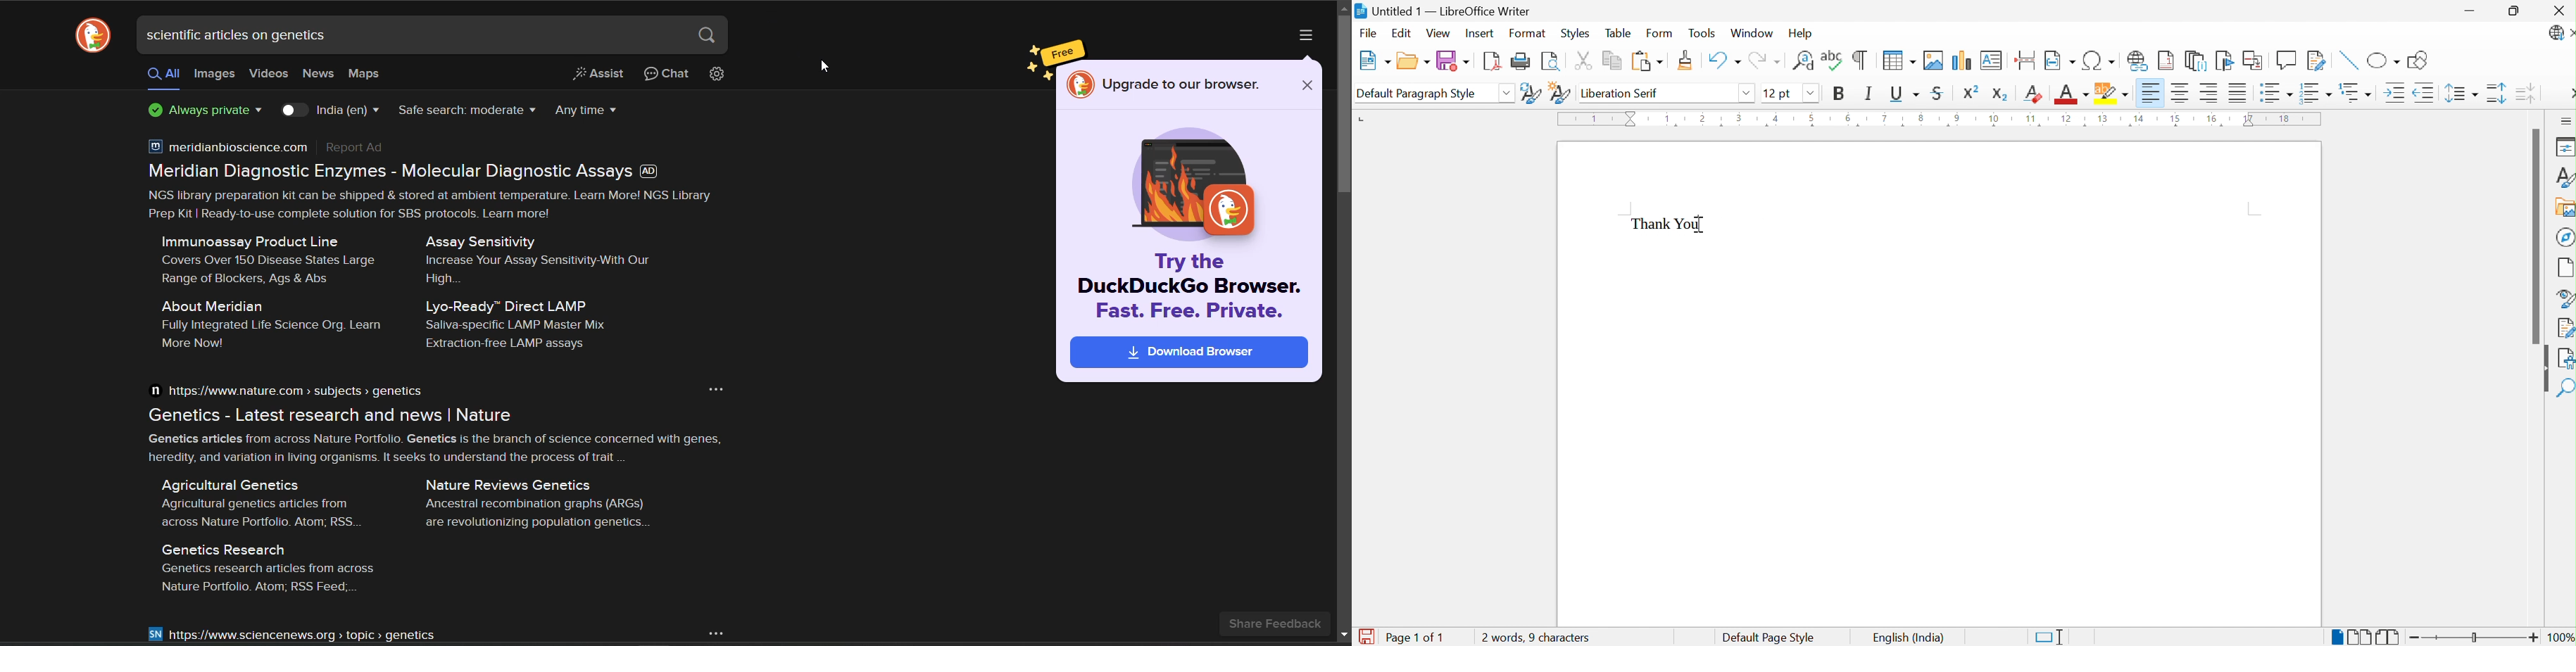 Image resolution: width=2576 pixels, height=672 pixels. I want to click on Toggle Unordered List, so click(2276, 92).